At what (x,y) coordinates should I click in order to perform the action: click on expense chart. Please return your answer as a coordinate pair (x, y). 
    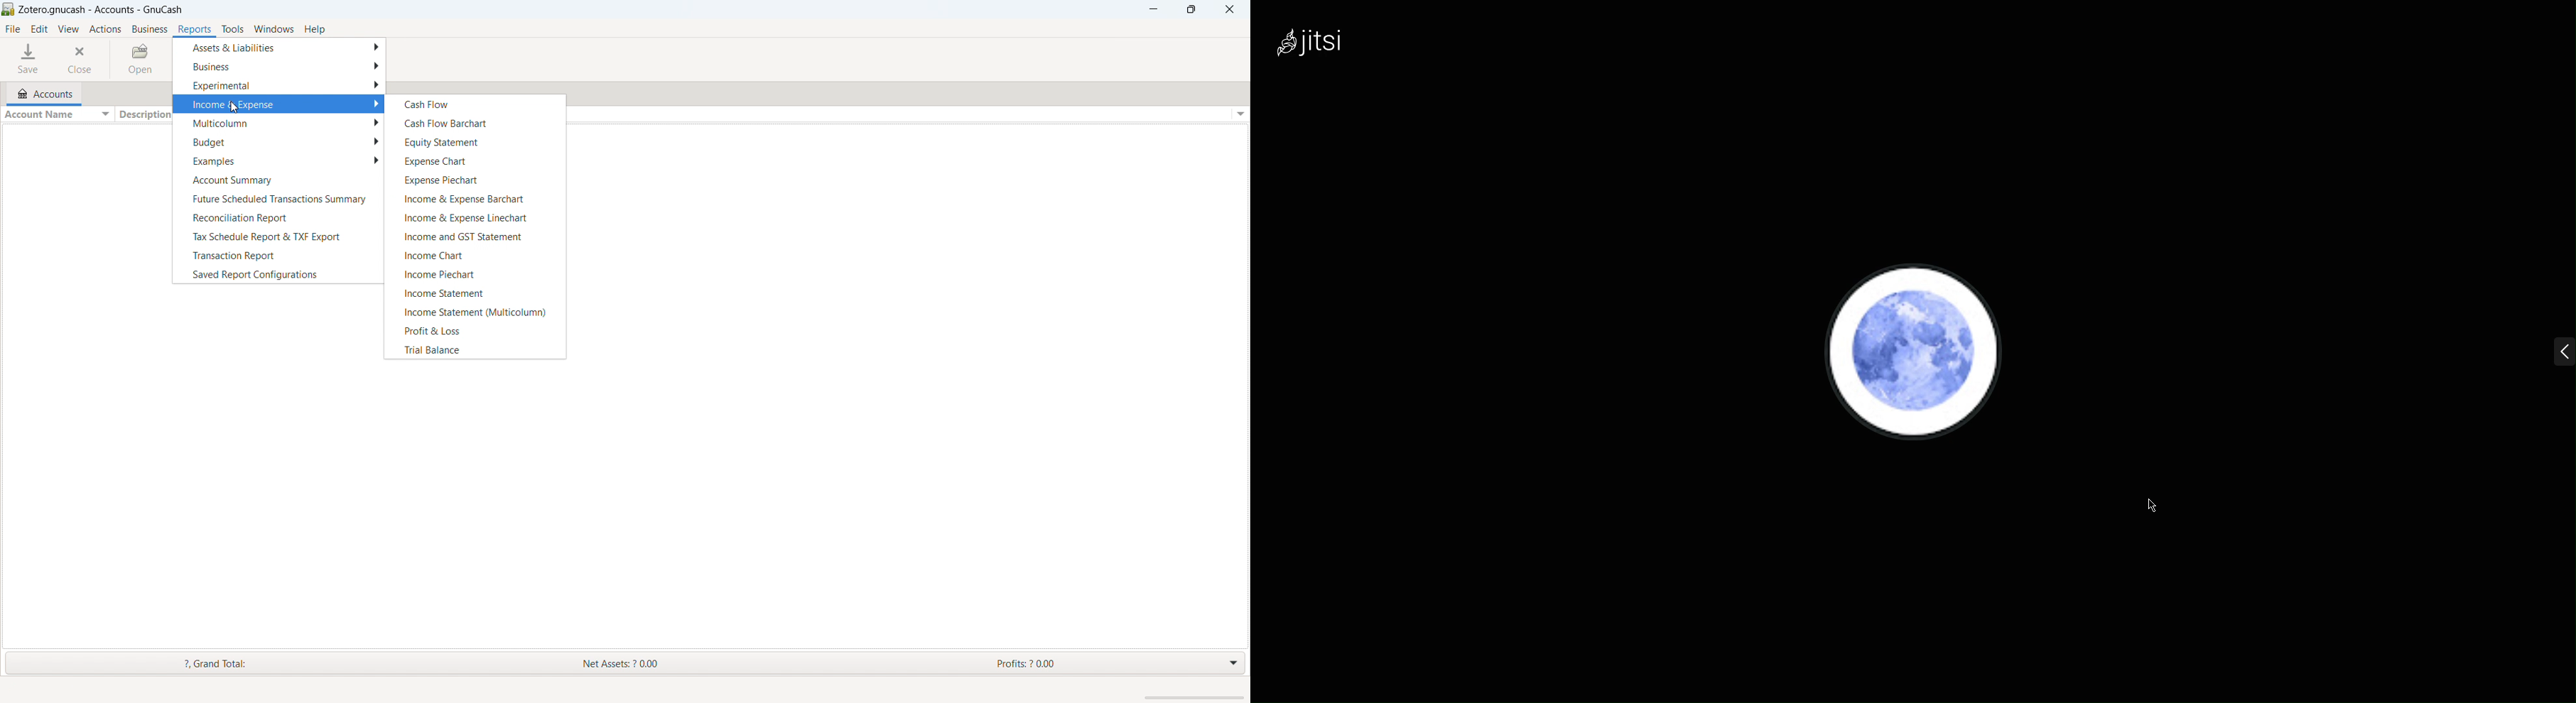
    Looking at the image, I should click on (475, 159).